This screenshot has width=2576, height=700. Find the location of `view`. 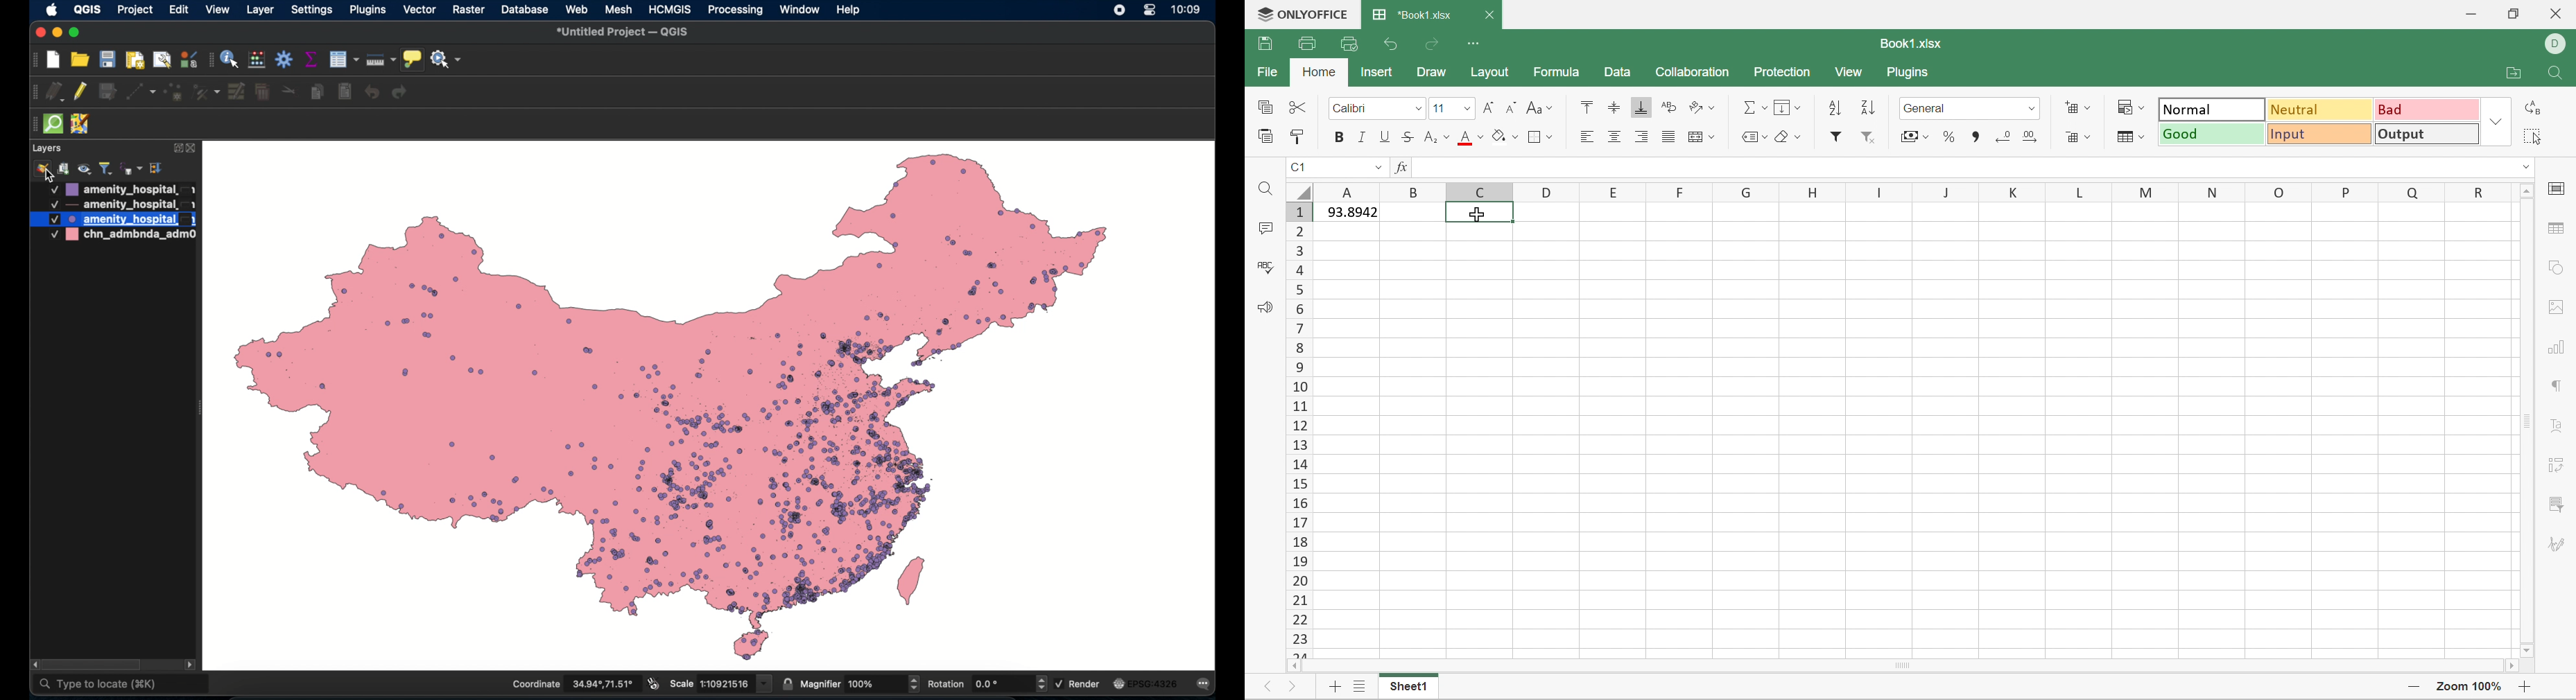

view is located at coordinates (218, 10).